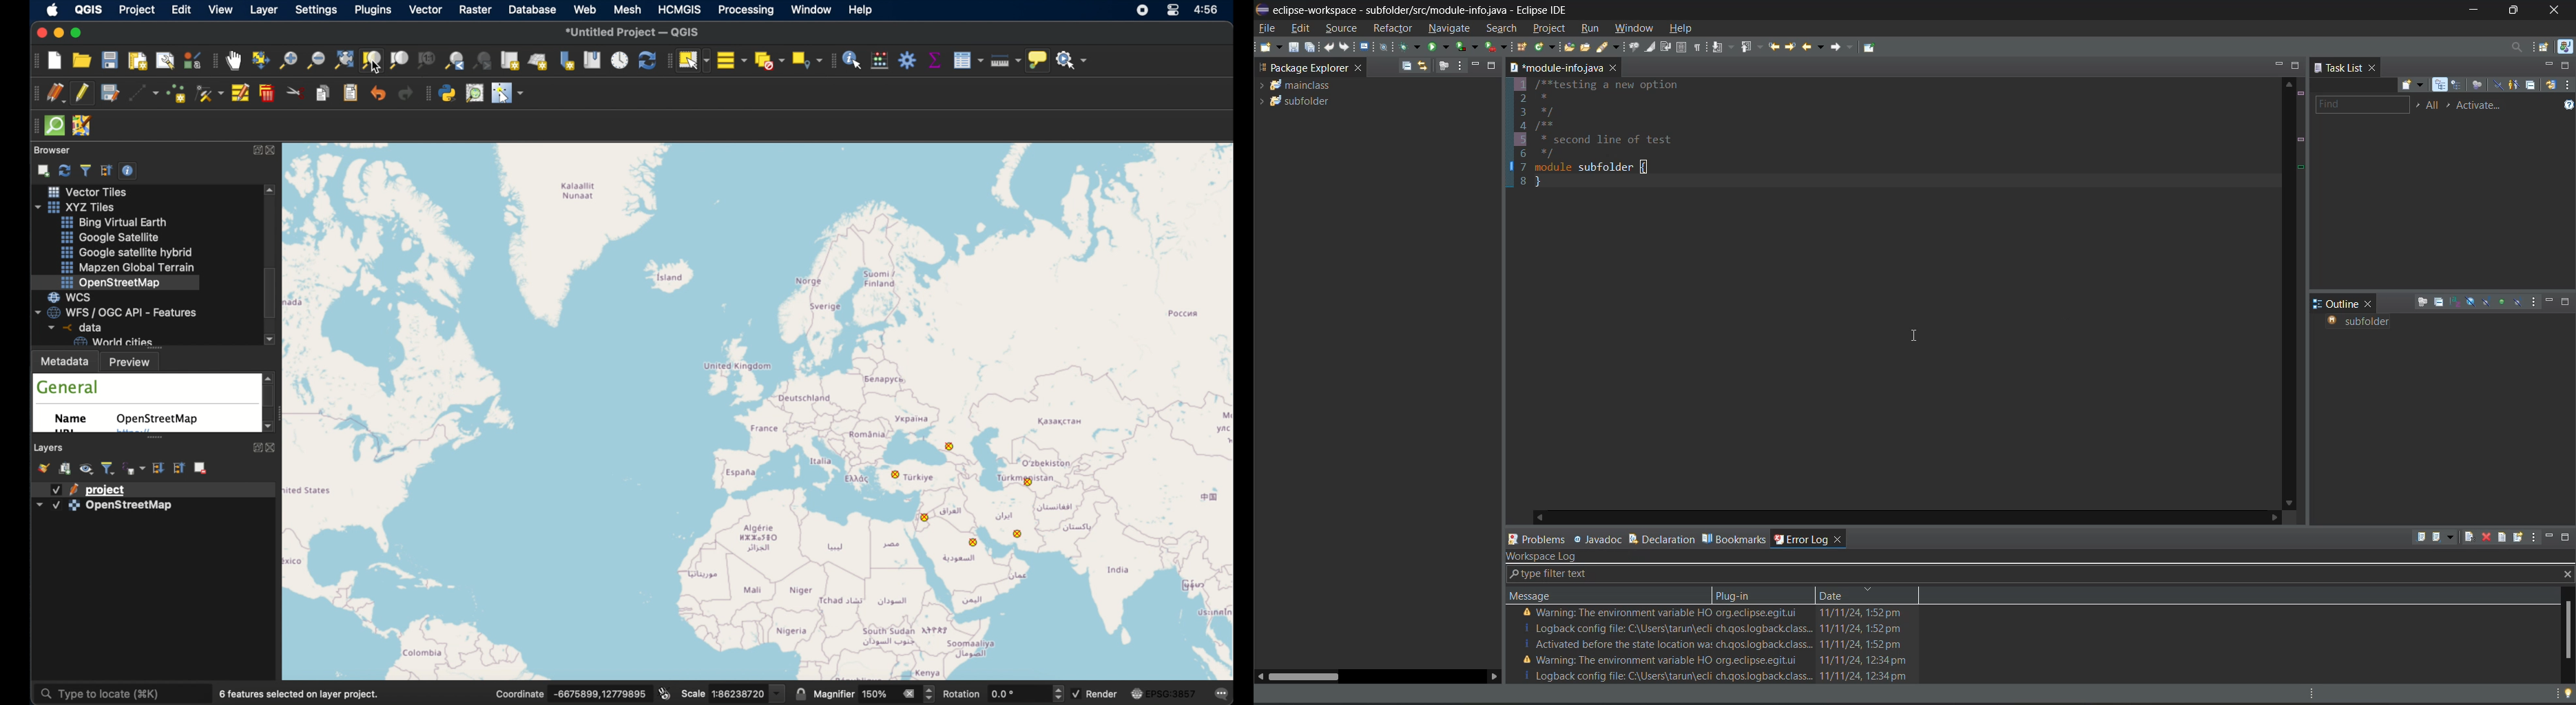 The height and width of the screenshot is (728, 2576). What do you see at coordinates (1002, 59) in the screenshot?
I see `measure line` at bounding box center [1002, 59].